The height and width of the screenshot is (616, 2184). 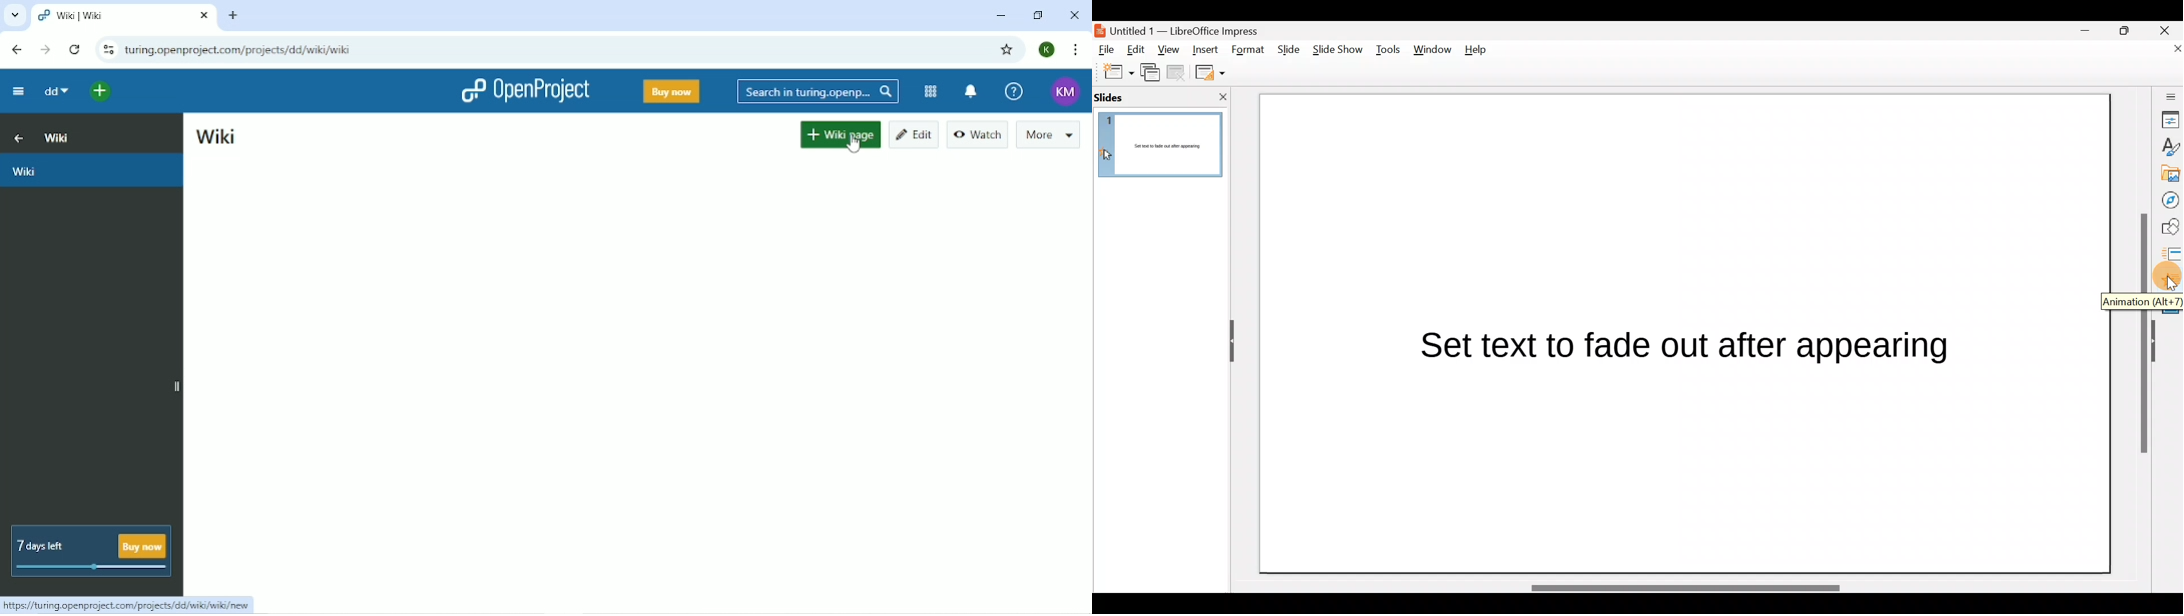 What do you see at coordinates (978, 134) in the screenshot?
I see `Watch` at bounding box center [978, 134].